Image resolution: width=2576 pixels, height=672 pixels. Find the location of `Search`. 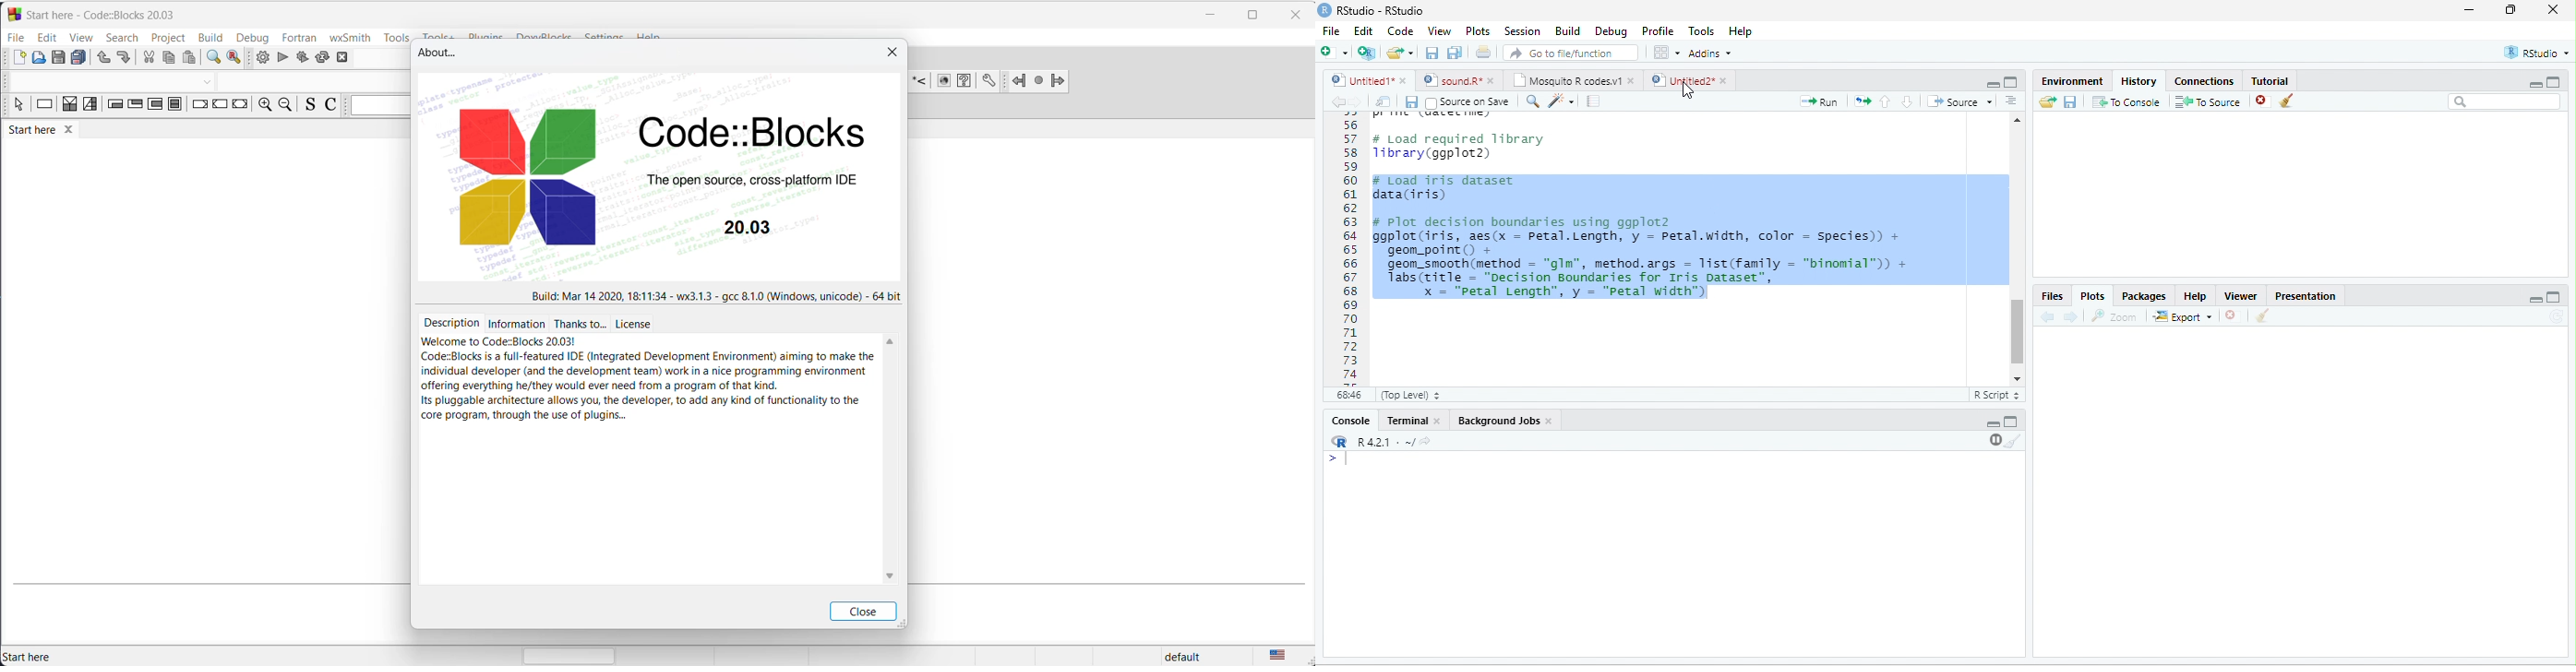

Search is located at coordinates (123, 37).